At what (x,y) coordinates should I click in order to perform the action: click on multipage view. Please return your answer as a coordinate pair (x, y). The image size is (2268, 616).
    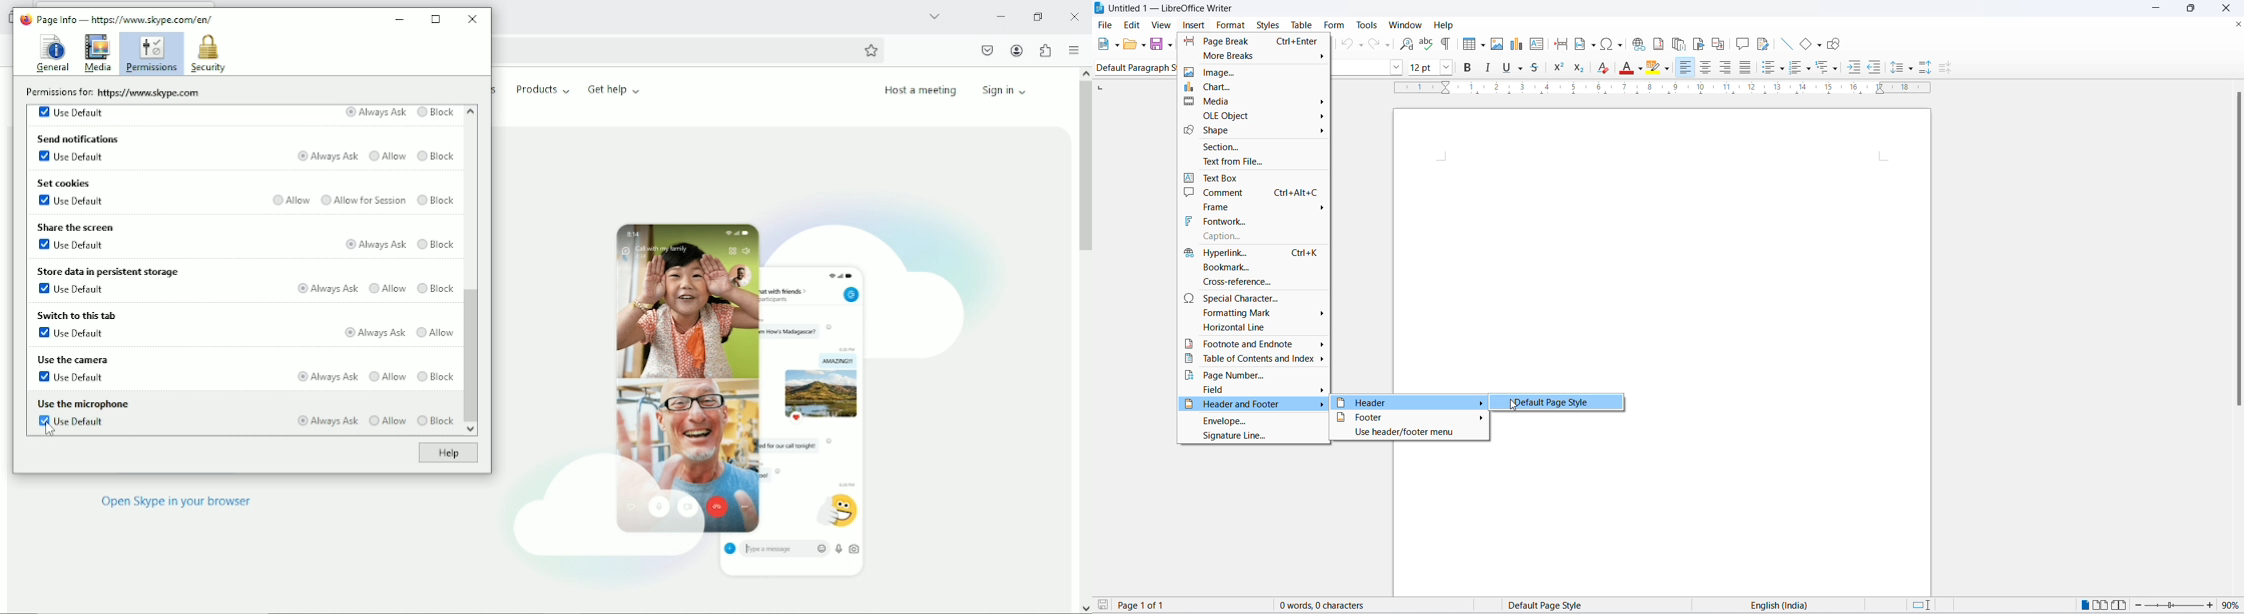
    Looking at the image, I should click on (2100, 605).